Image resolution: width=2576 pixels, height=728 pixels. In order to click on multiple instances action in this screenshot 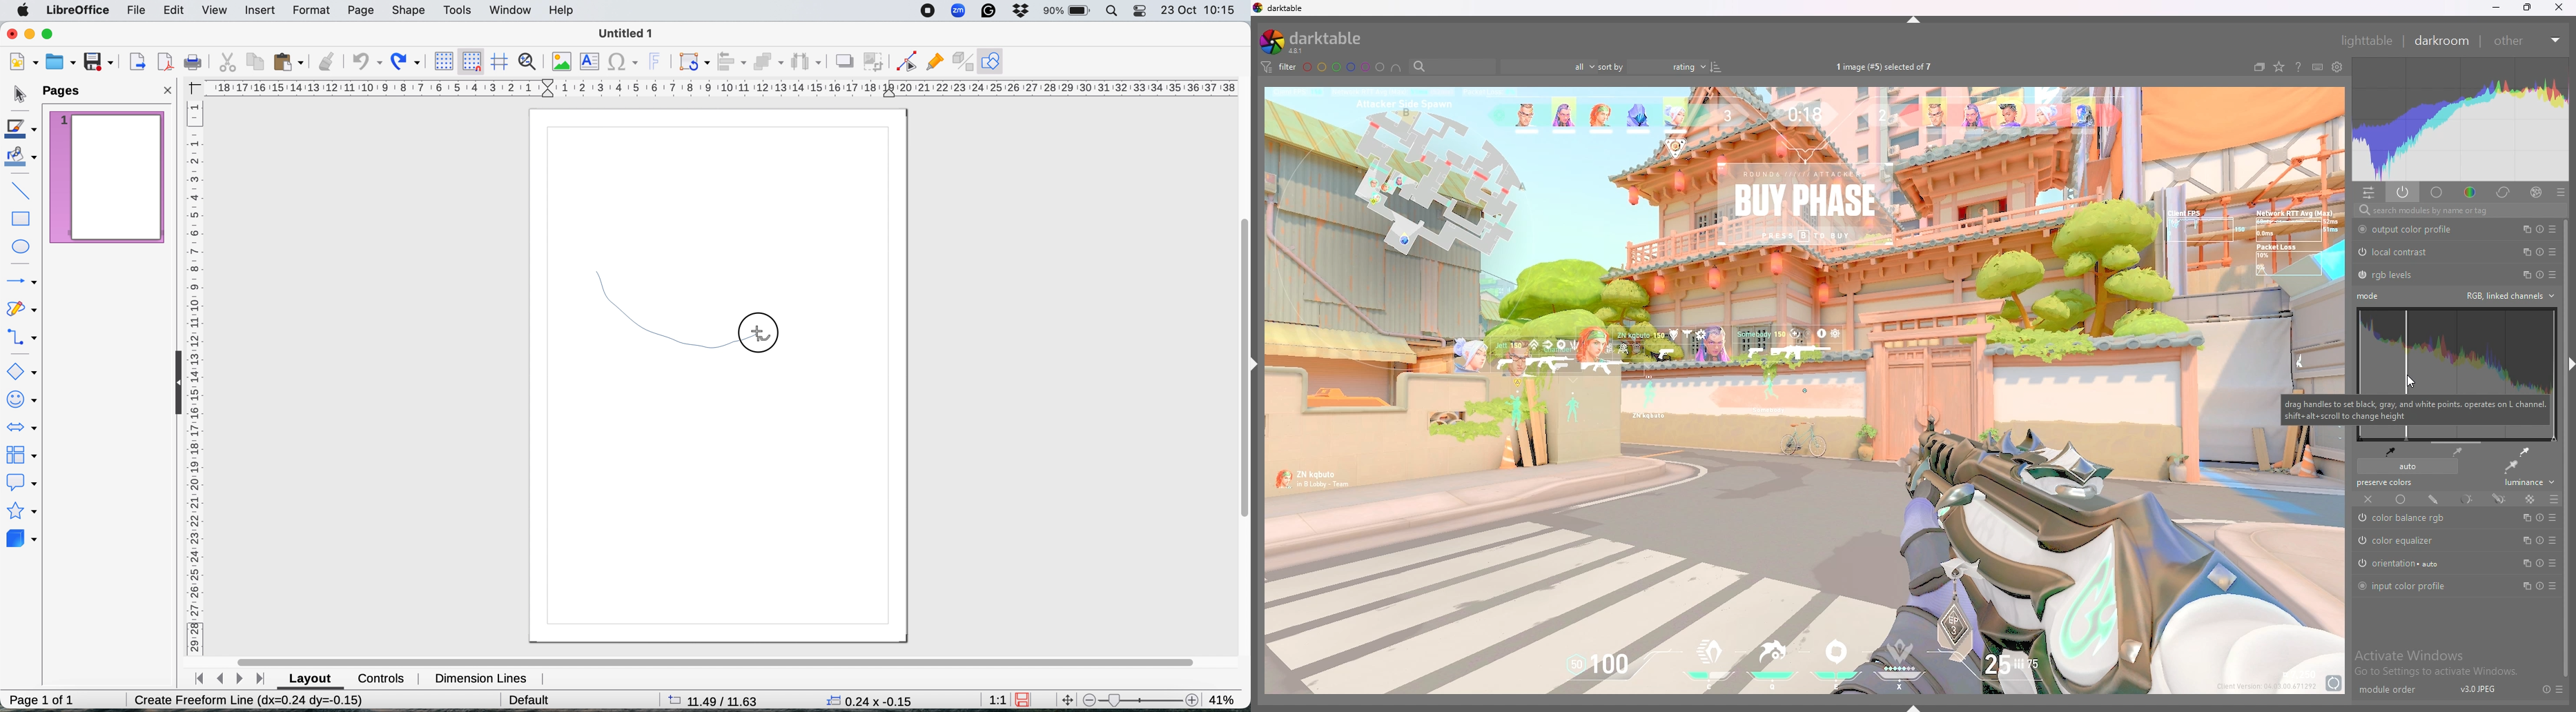, I will do `click(2525, 564)`.